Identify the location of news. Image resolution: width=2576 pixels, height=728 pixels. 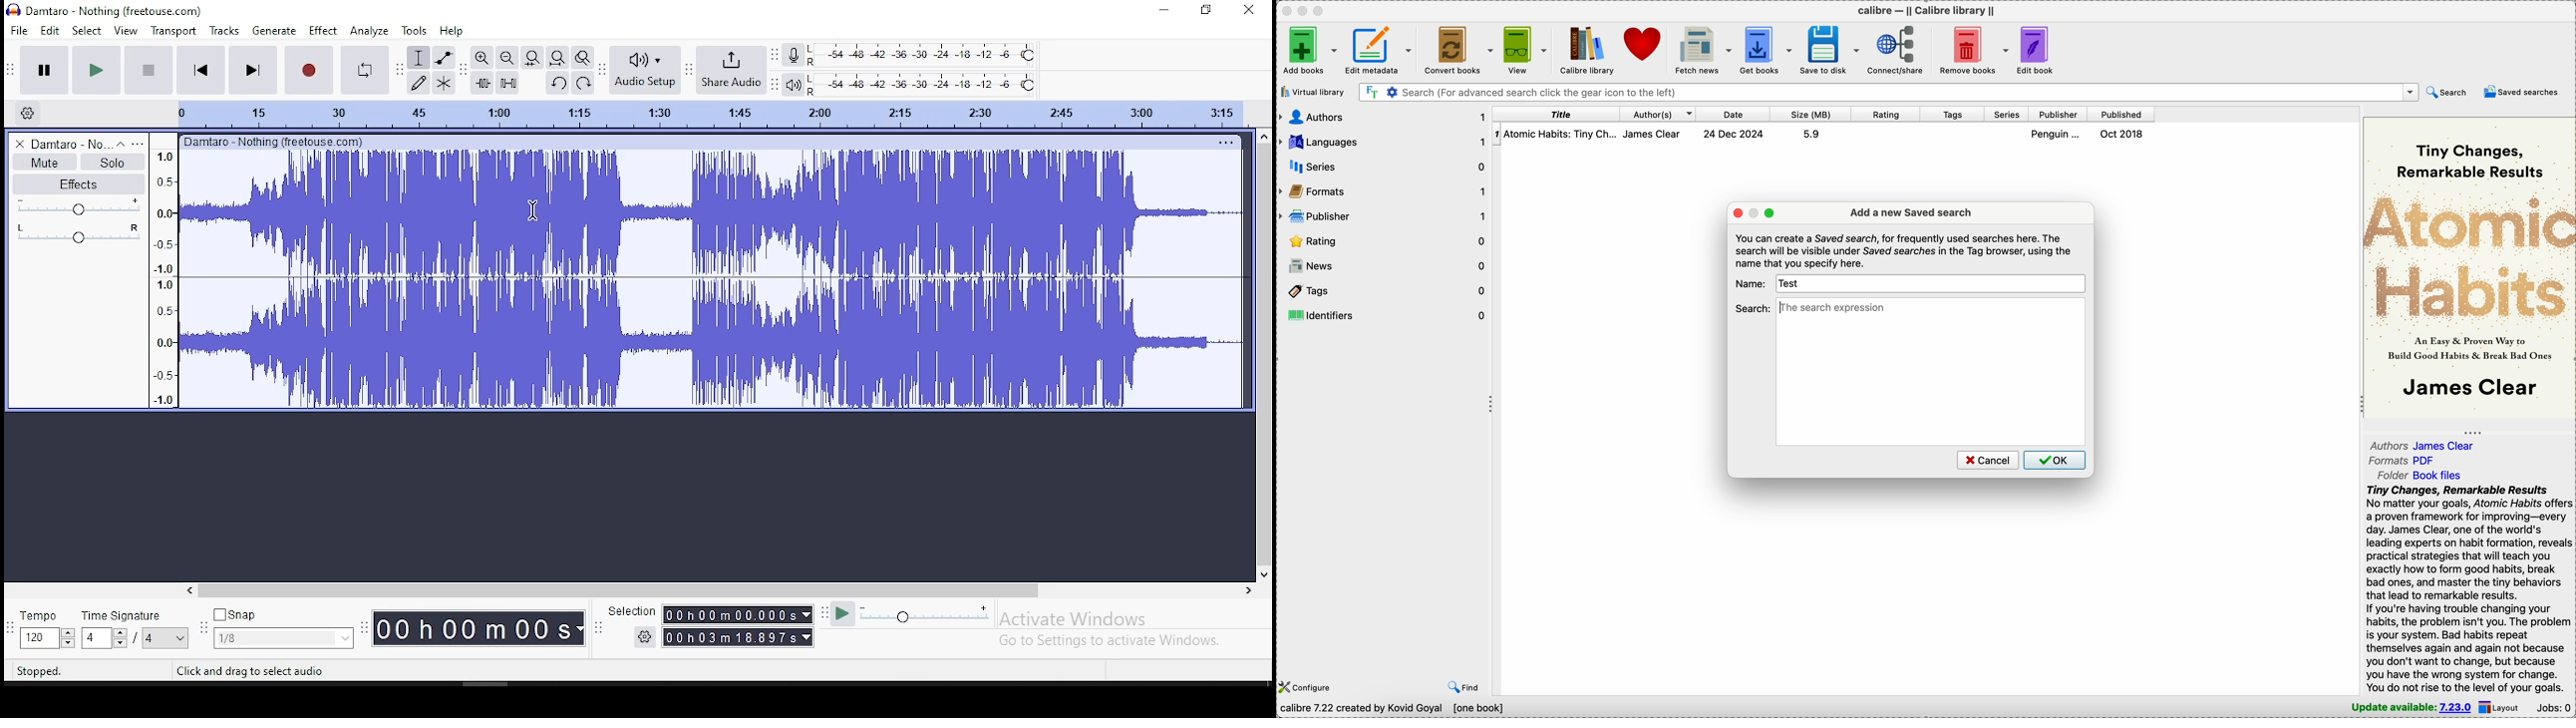
(1384, 266).